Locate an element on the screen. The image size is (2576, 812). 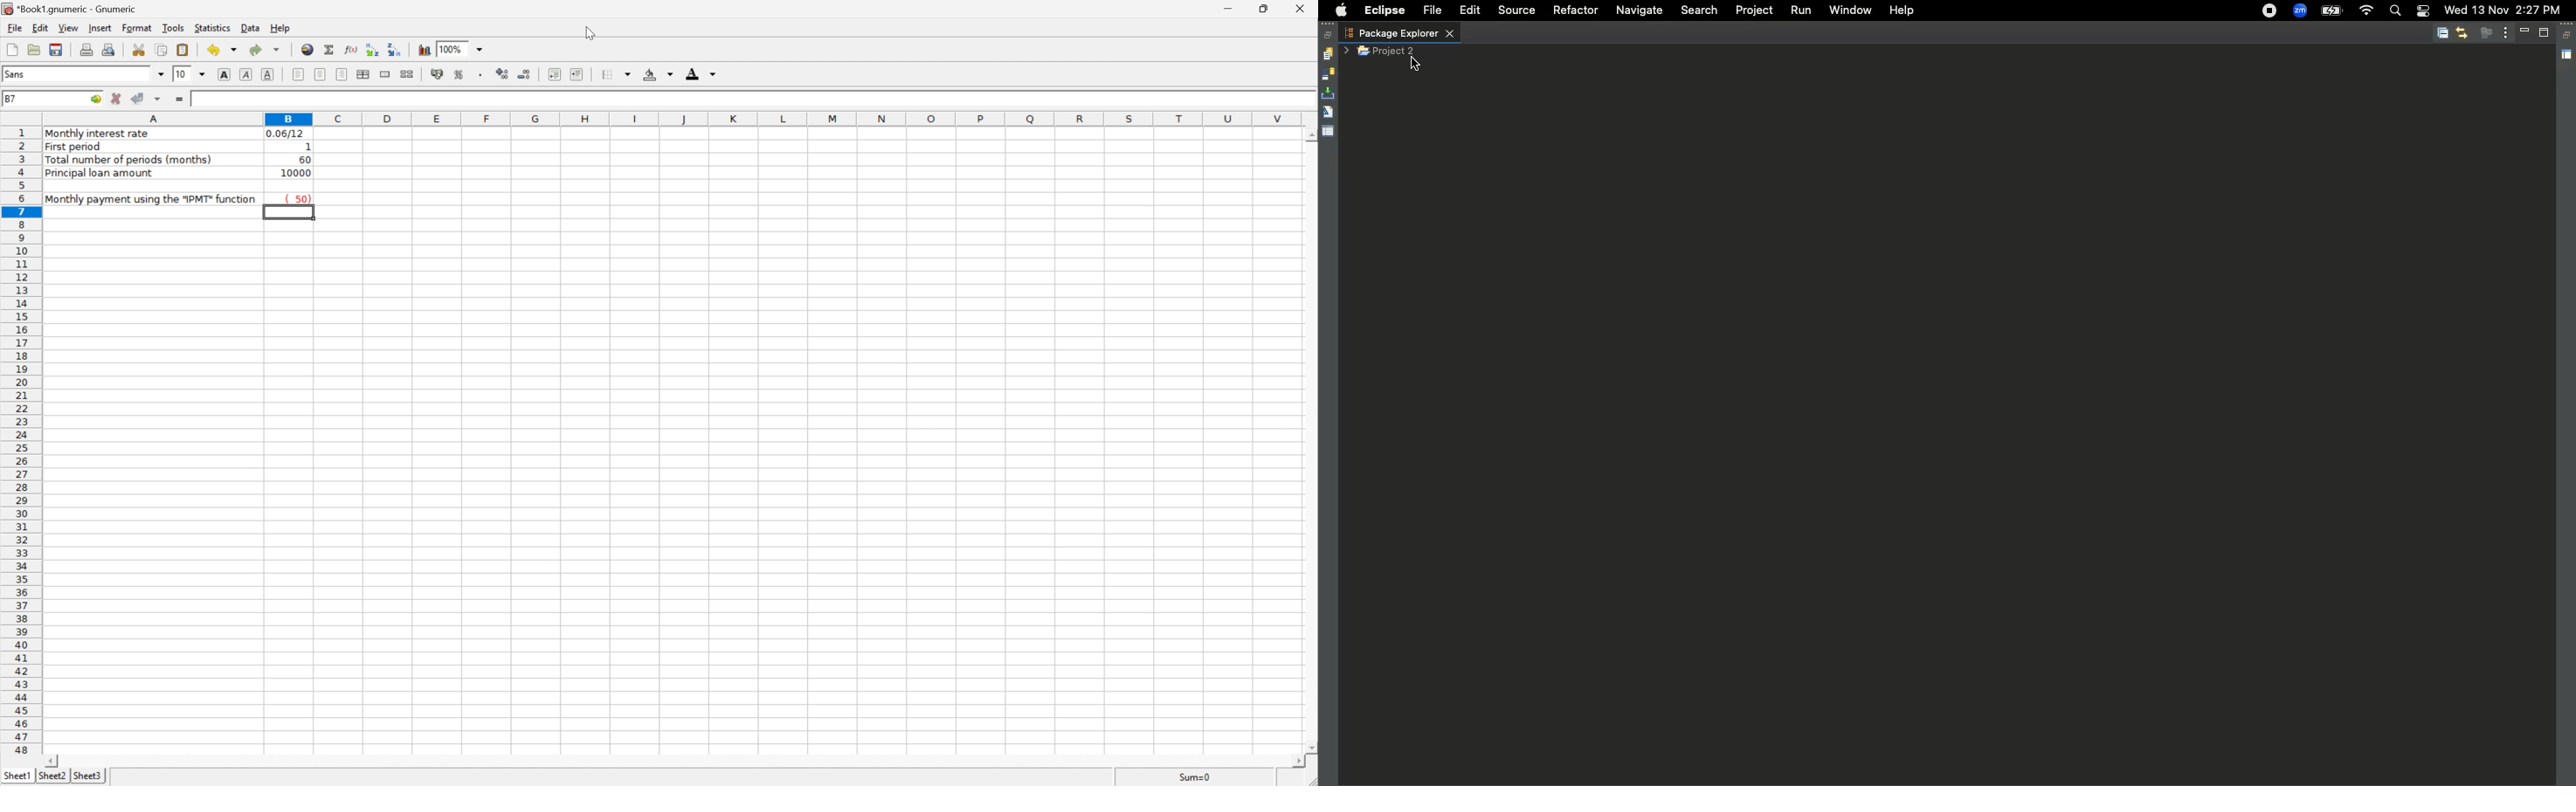
Edit is located at coordinates (41, 27).